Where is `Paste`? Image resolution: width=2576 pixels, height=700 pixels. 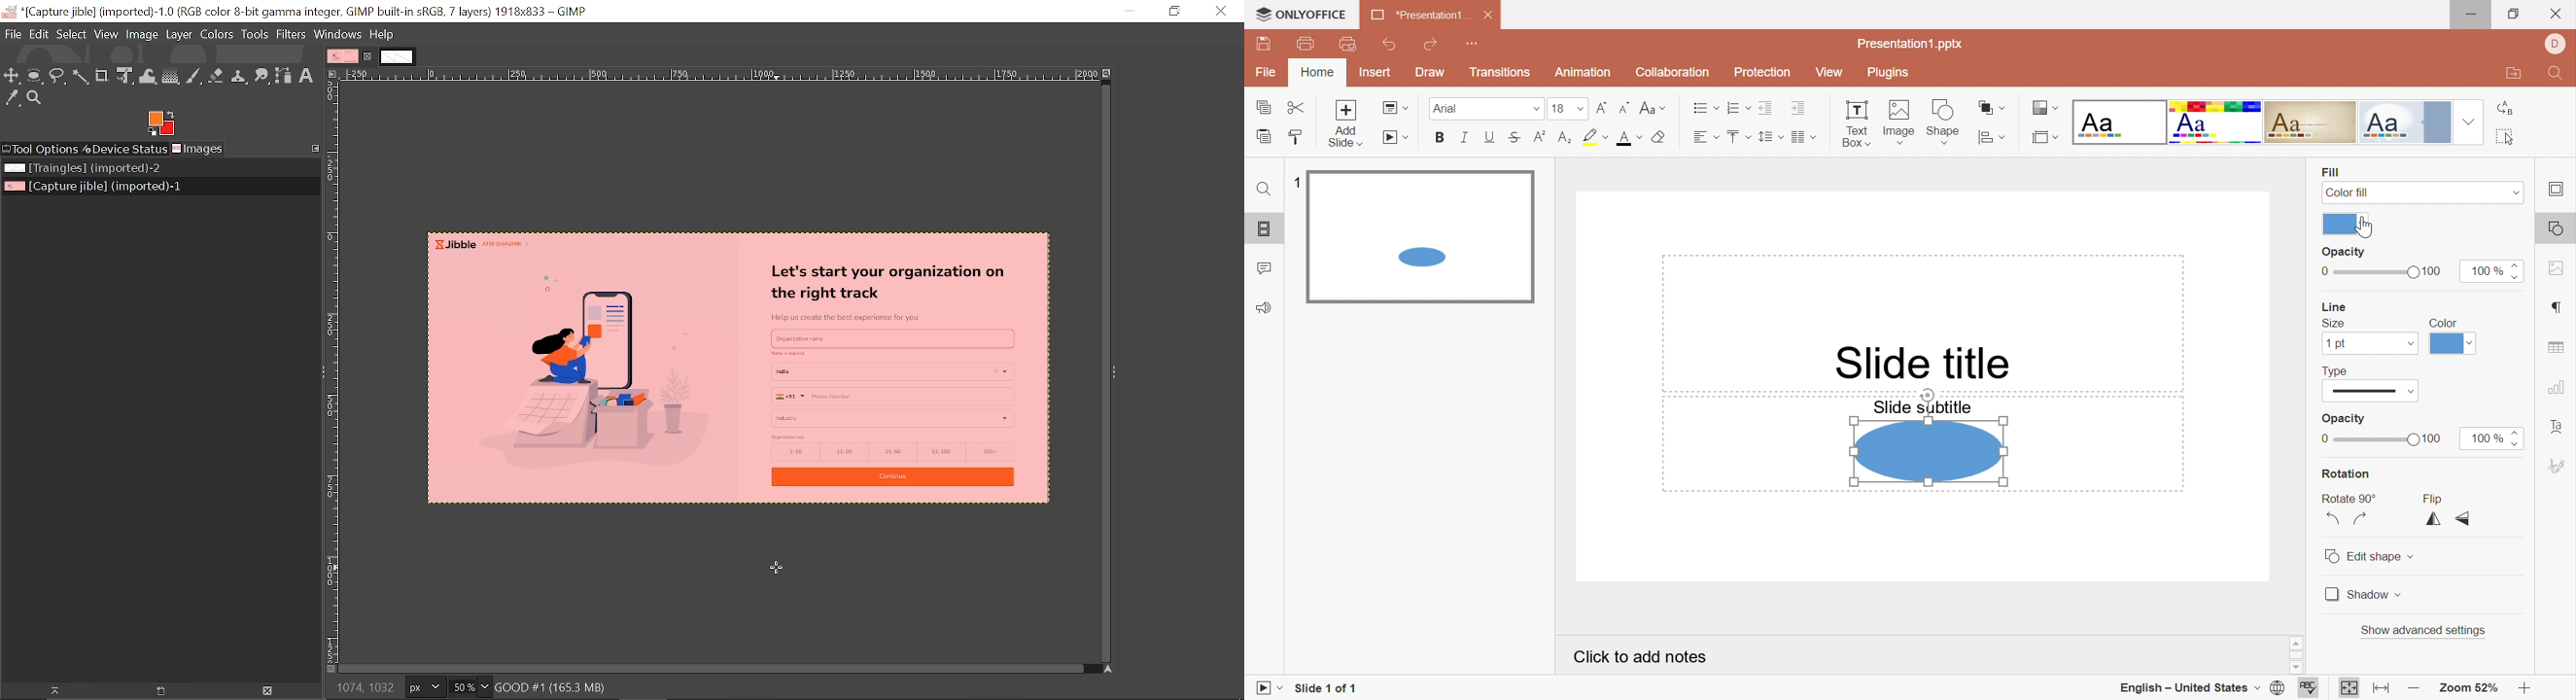 Paste is located at coordinates (1267, 138).